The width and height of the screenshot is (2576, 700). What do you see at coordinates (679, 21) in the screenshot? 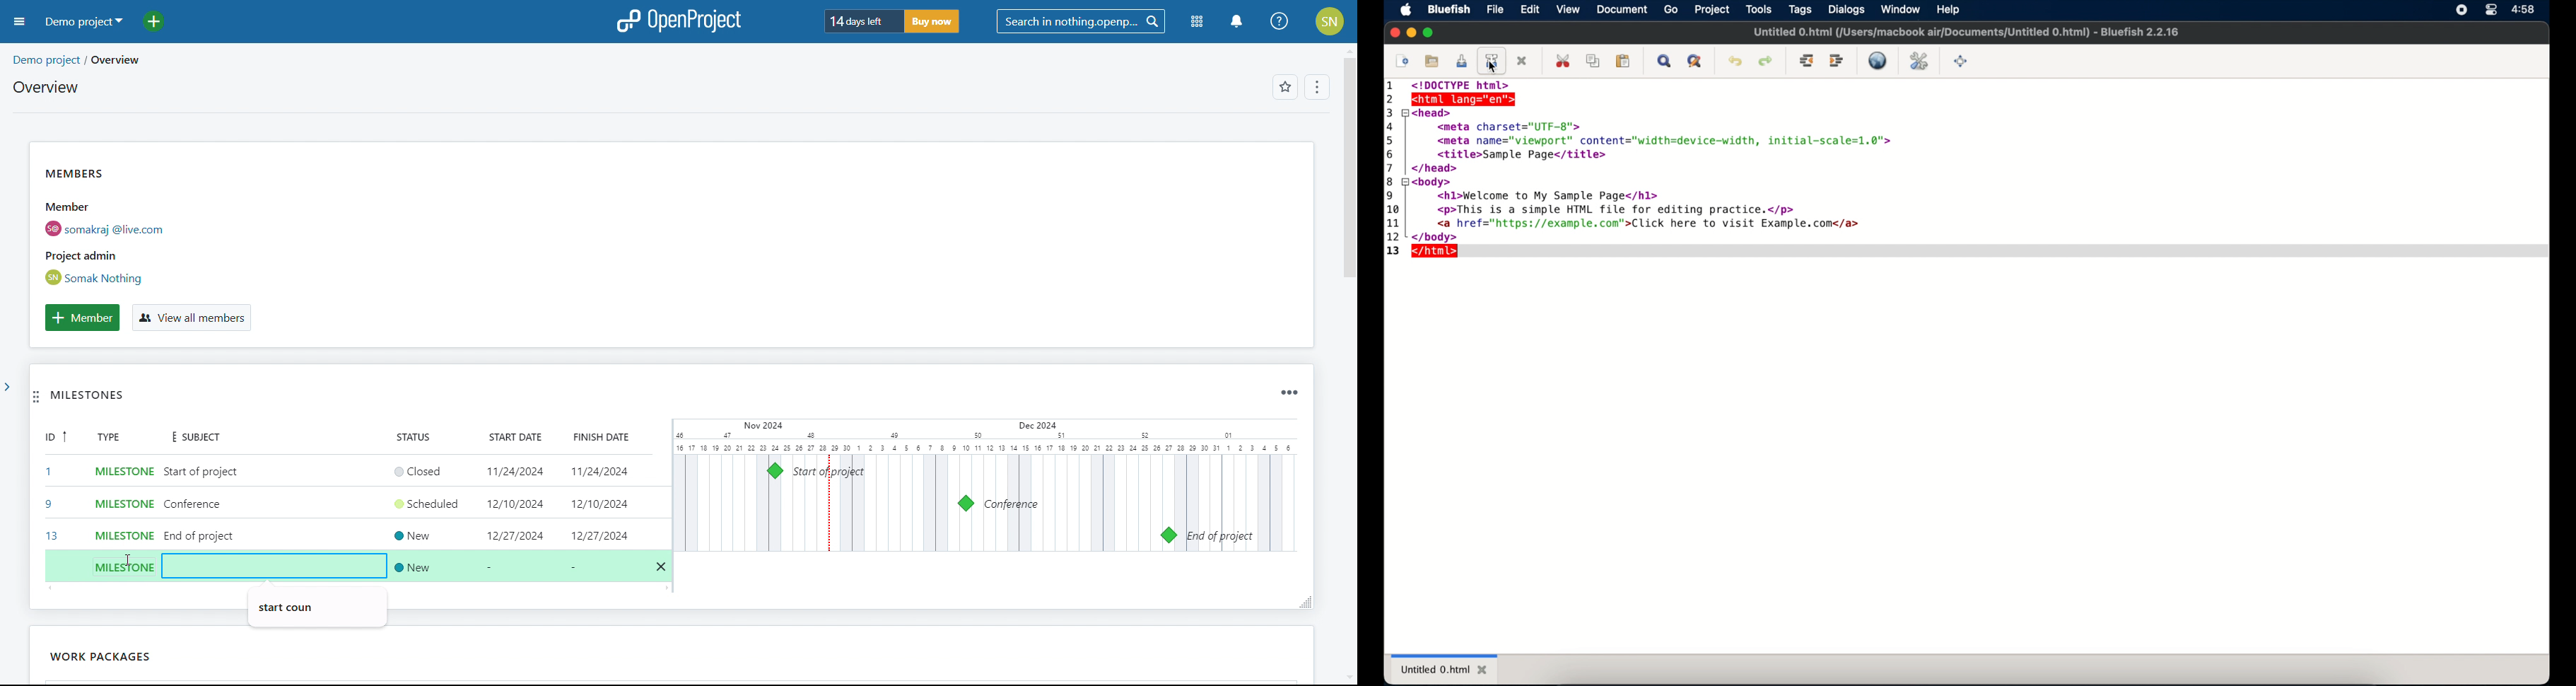
I see `logo` at bounding box center [679, 21].